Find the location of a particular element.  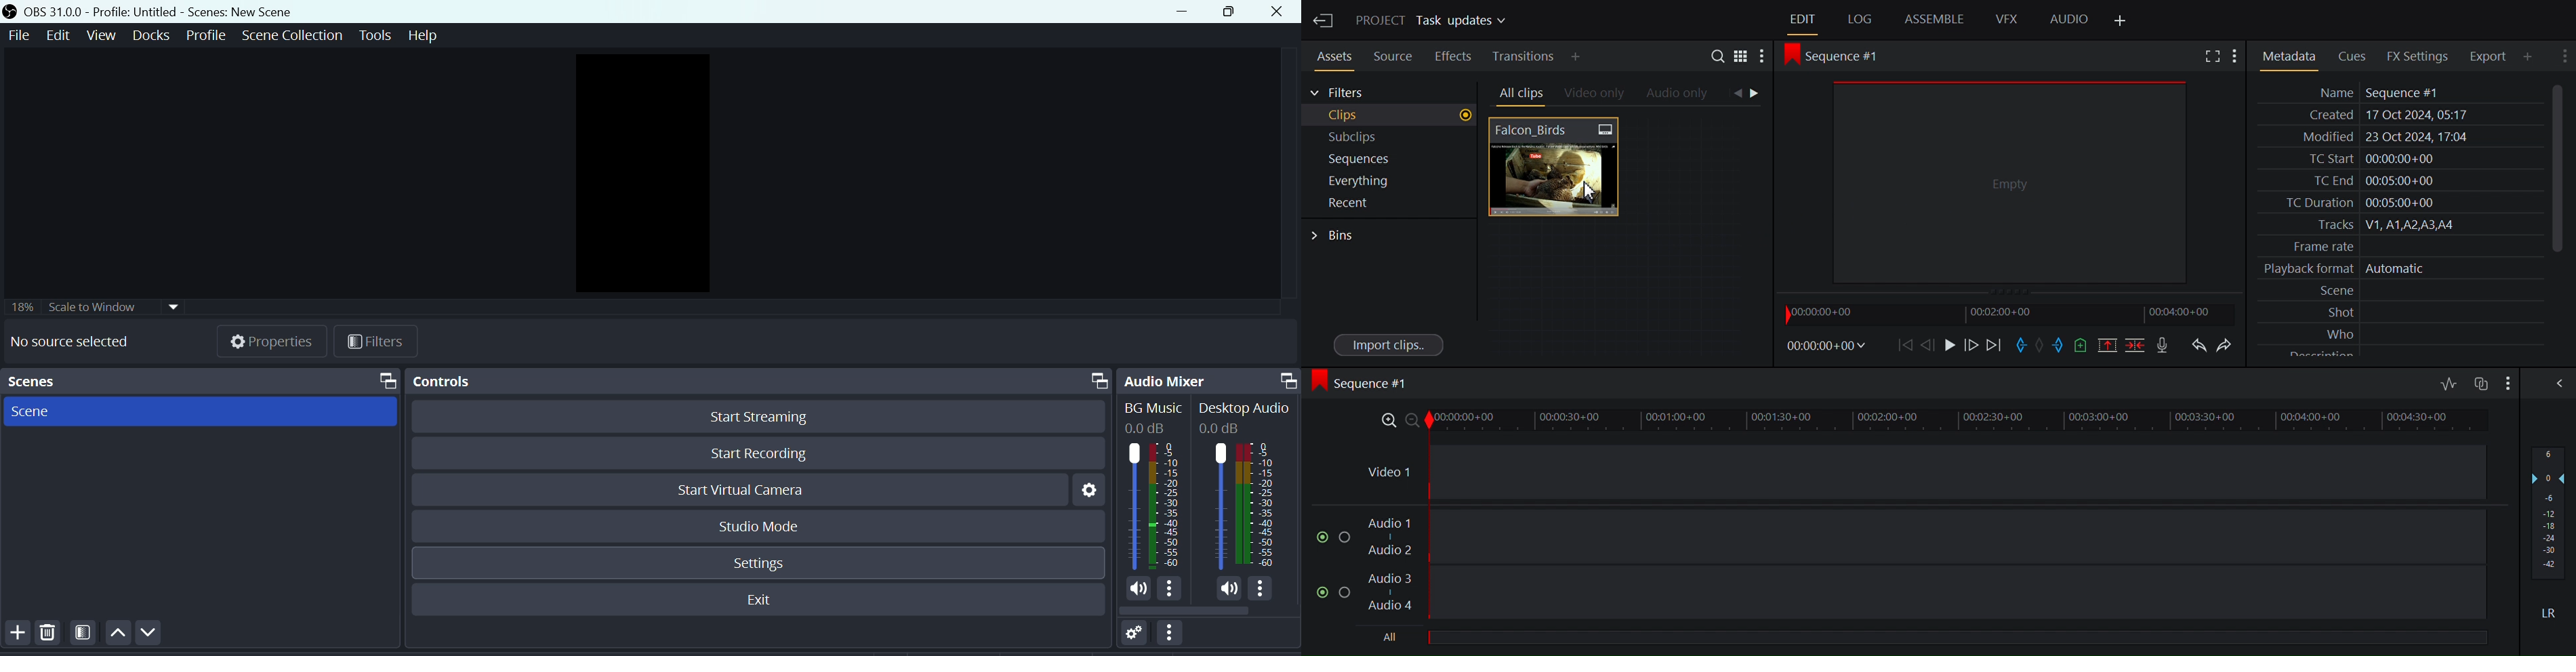

Toggle audio track sync is located at coordinates (2480, 384).